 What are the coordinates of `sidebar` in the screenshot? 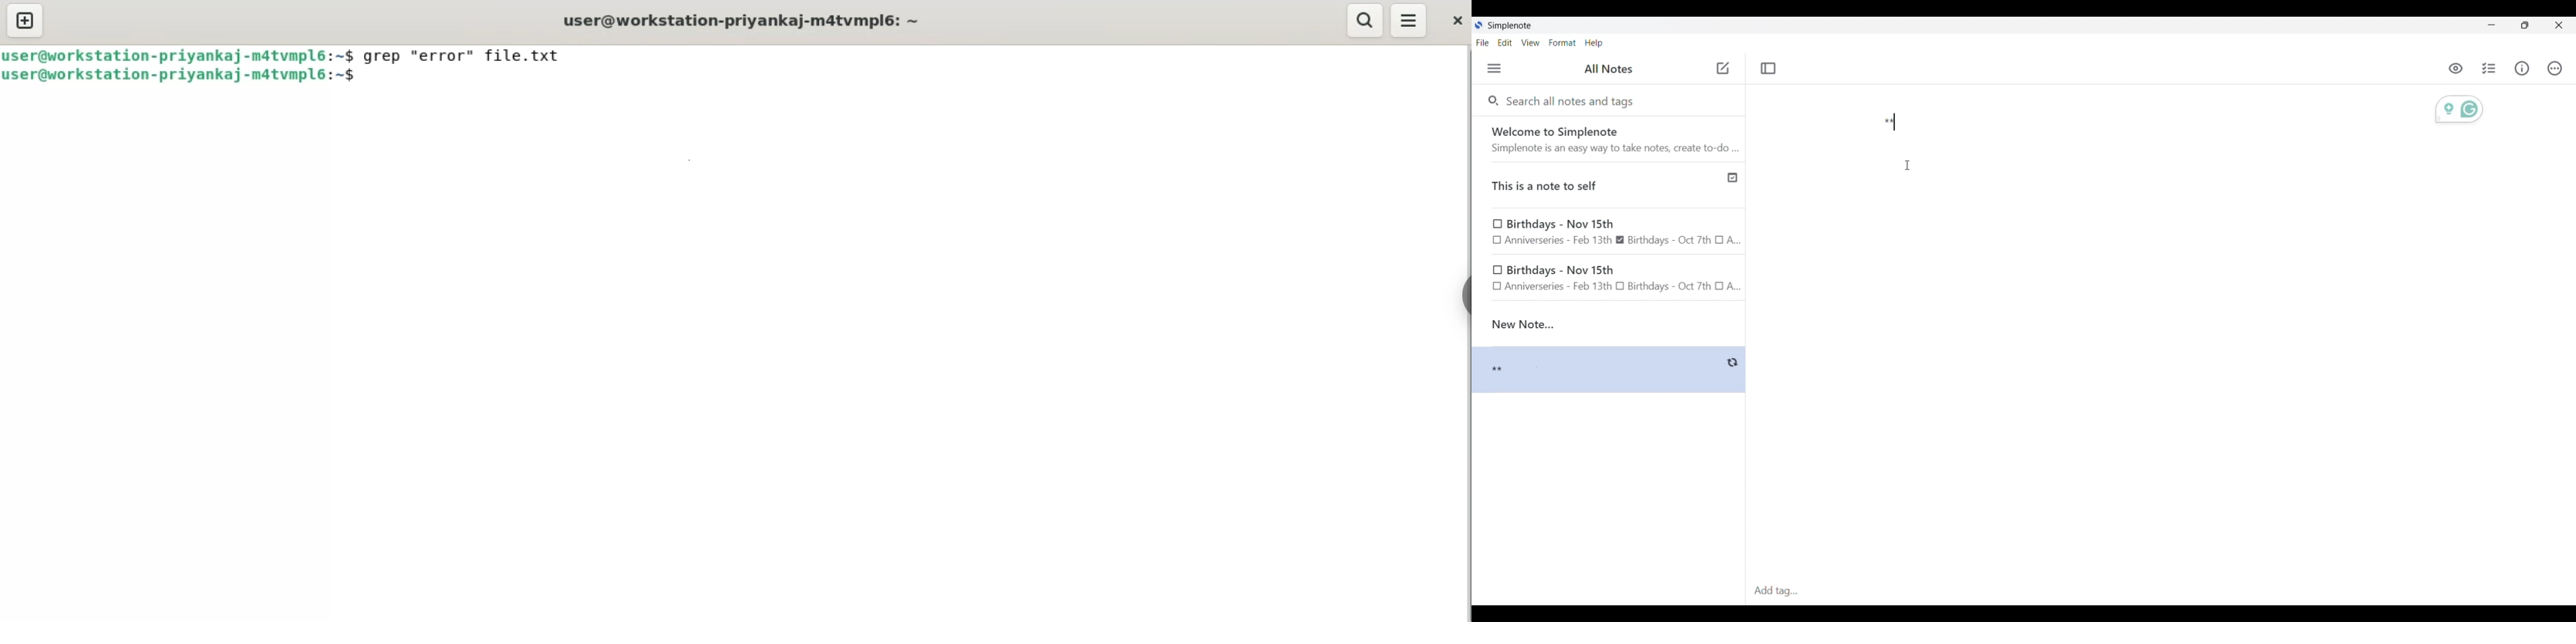 It's located at (1462, 296).